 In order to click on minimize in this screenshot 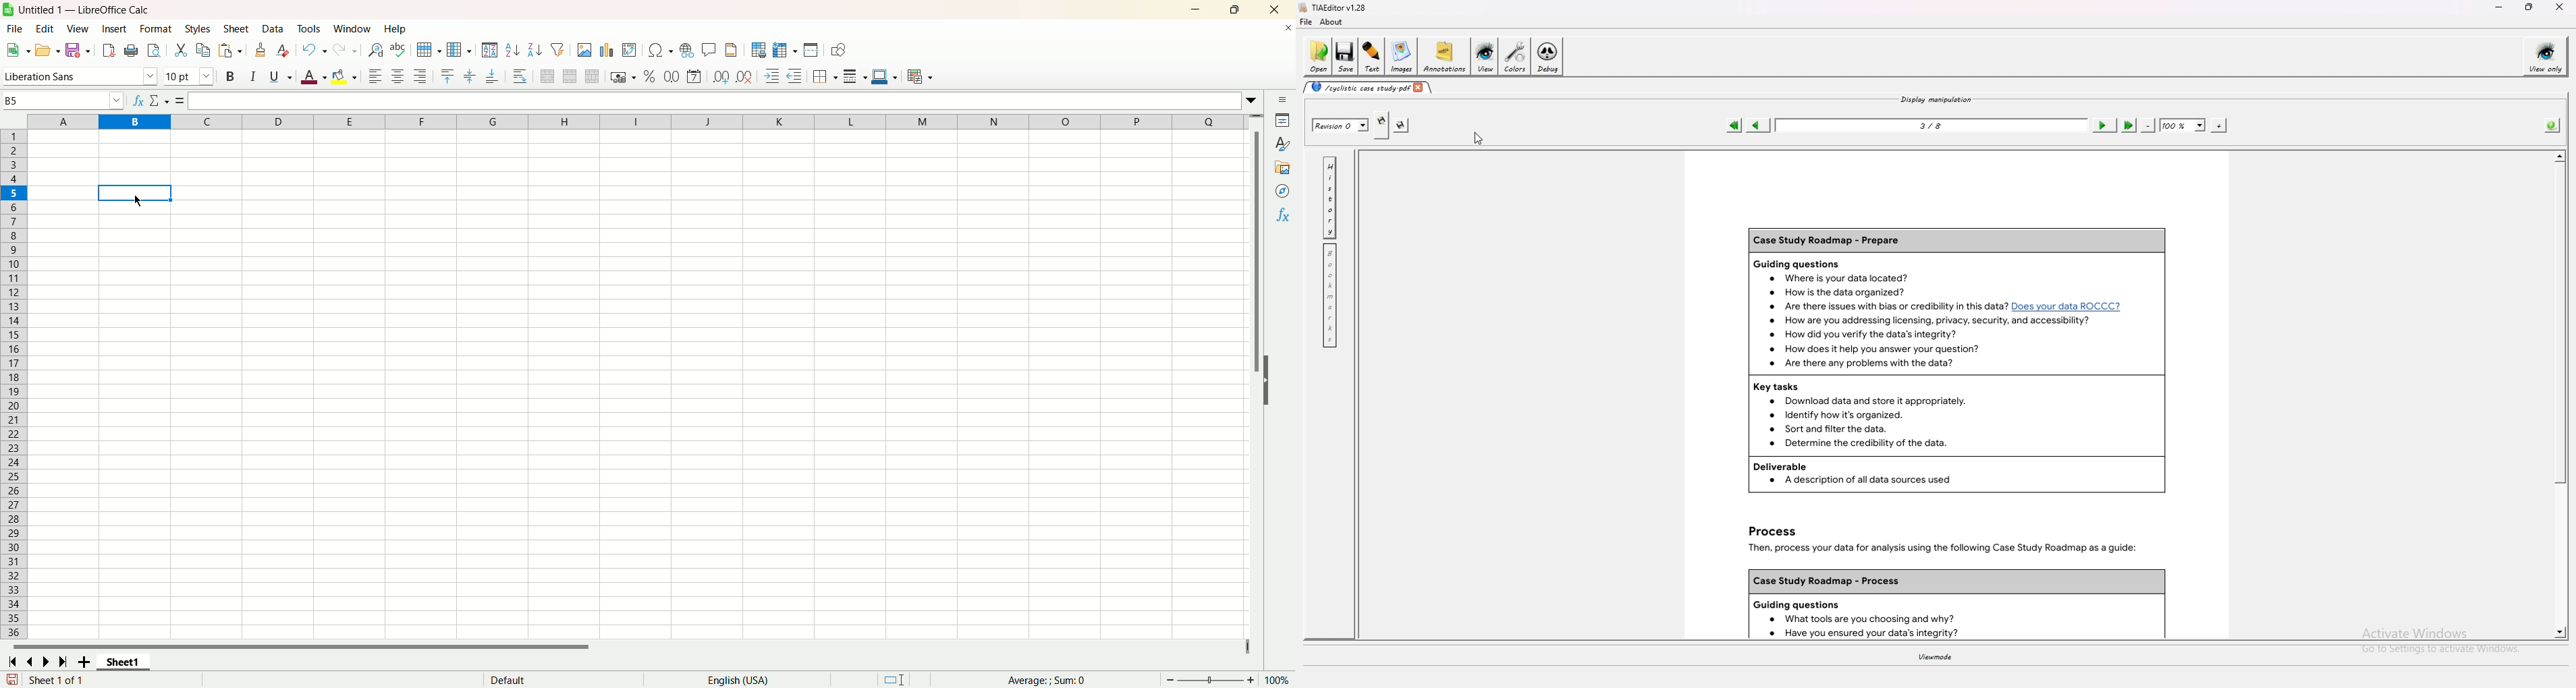, I will do `click(1200, 10)`.